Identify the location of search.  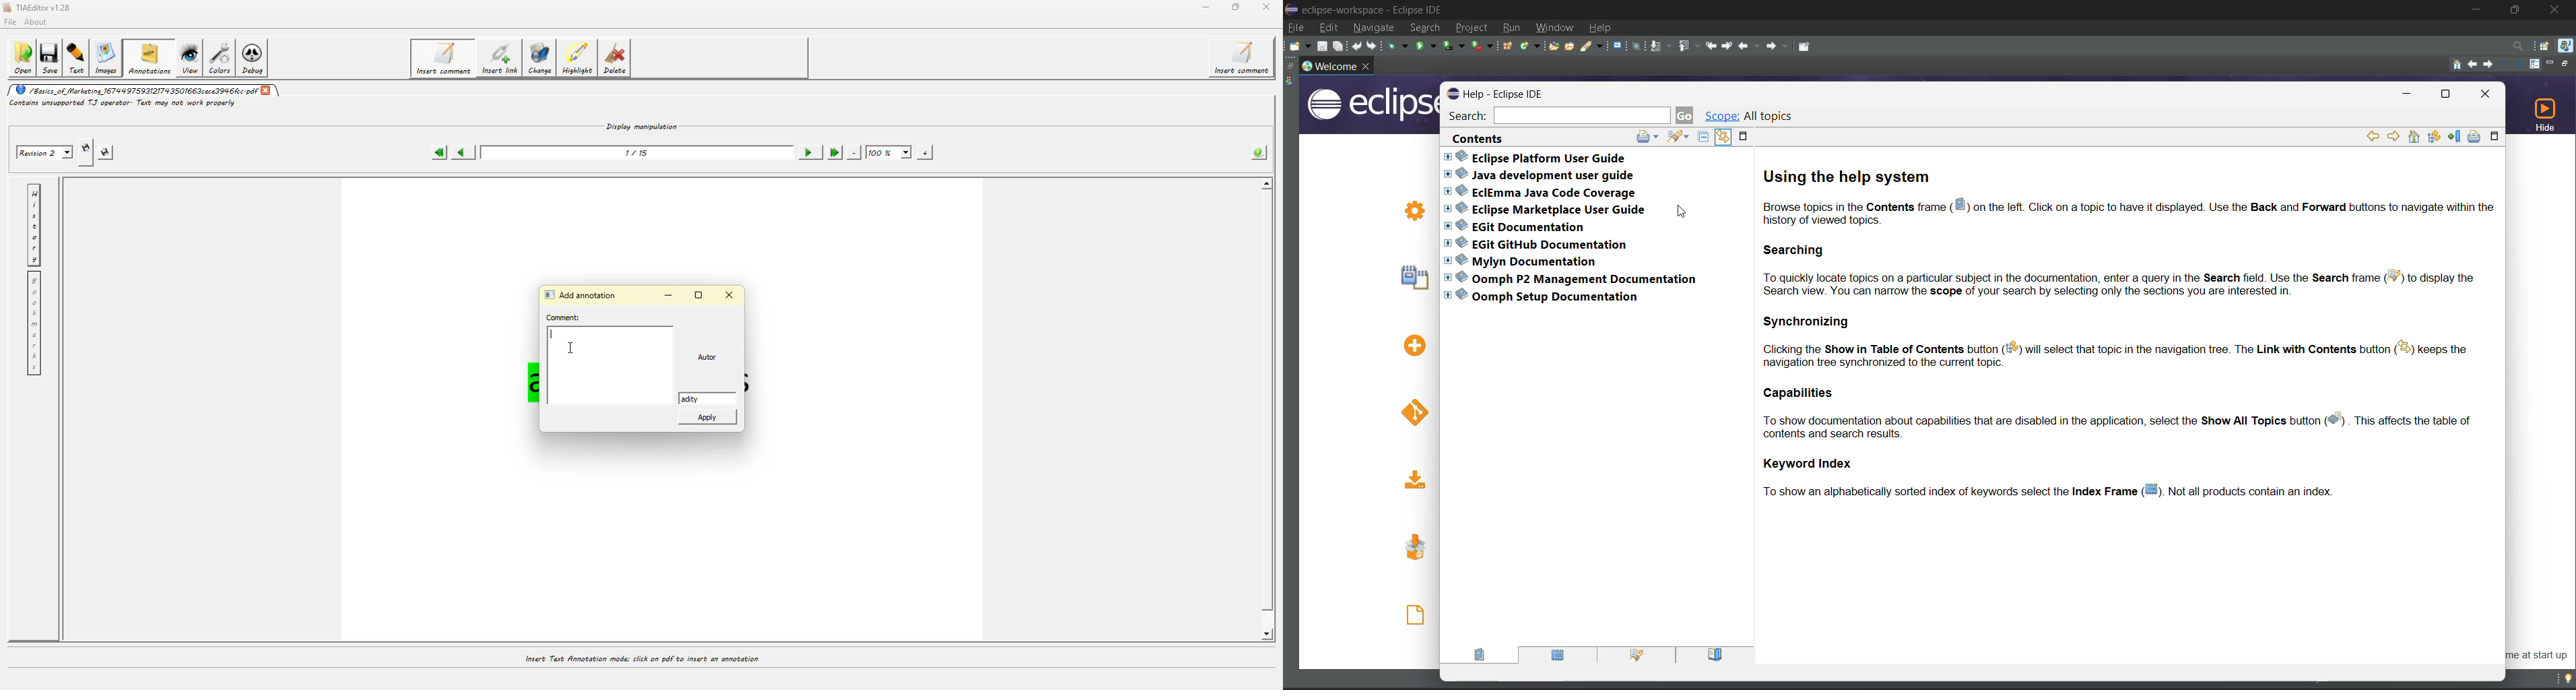
(1680, 139).